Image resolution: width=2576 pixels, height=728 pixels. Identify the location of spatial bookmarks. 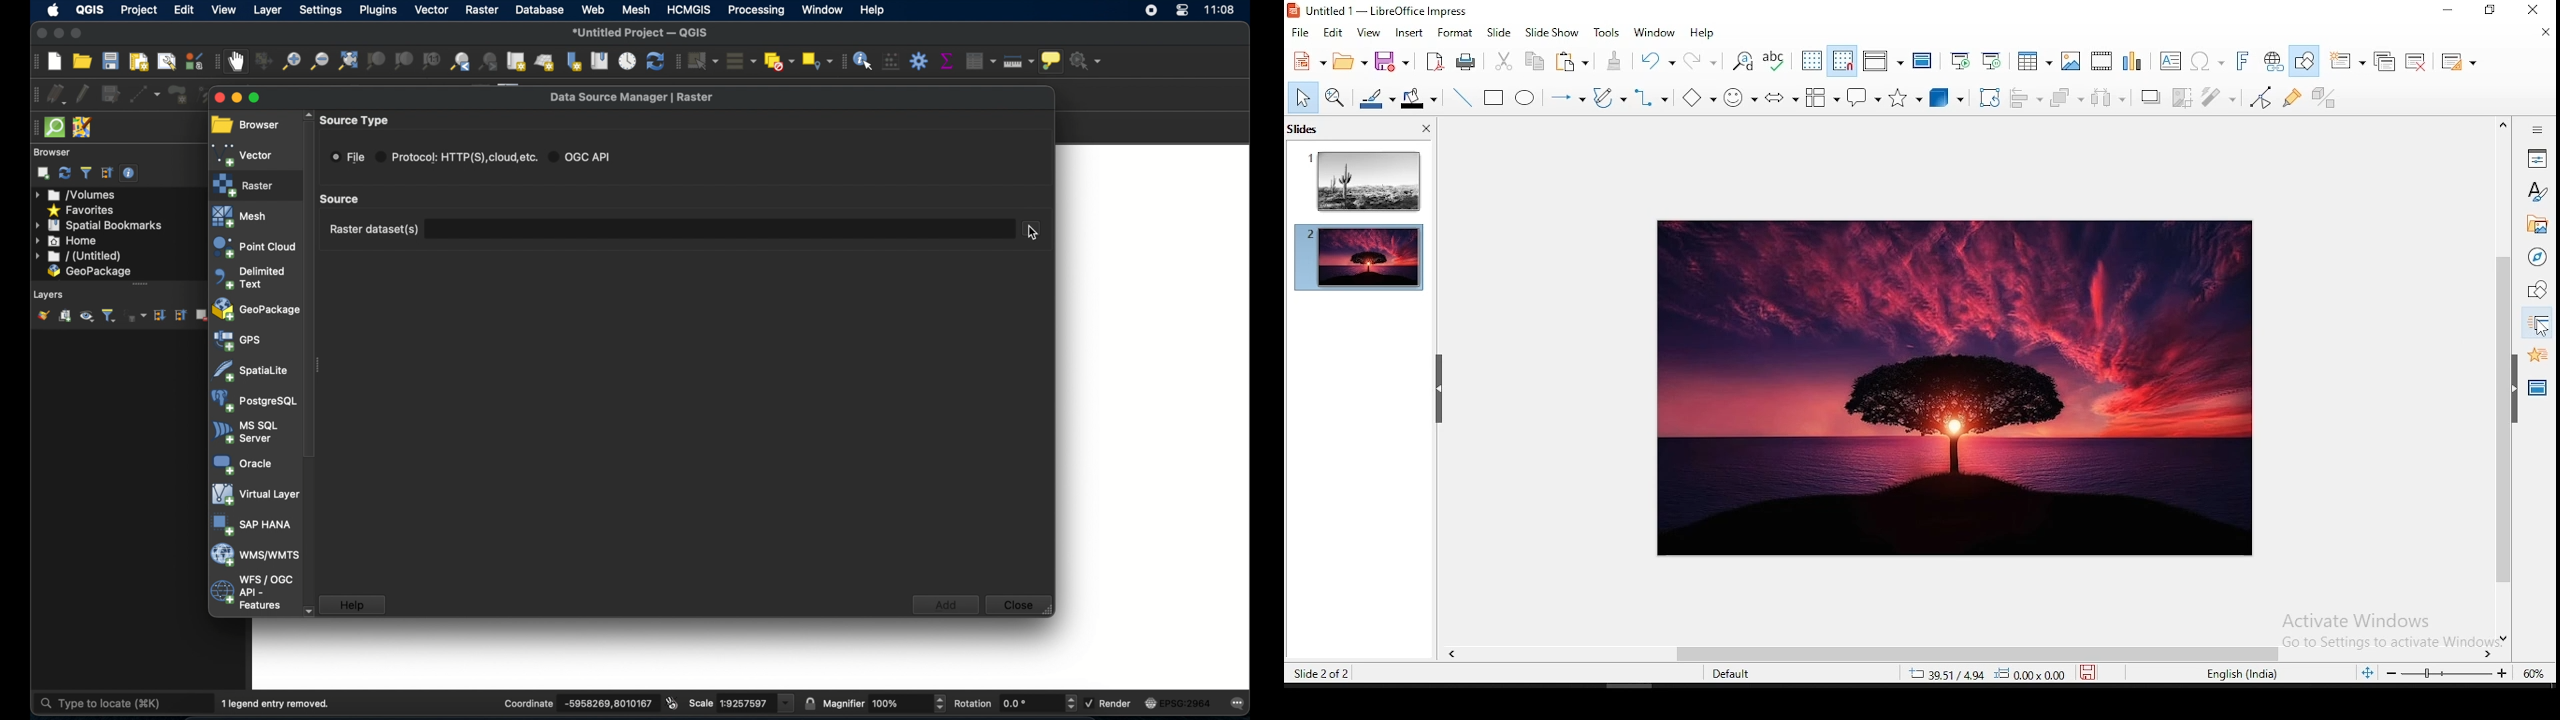
(99, 225).